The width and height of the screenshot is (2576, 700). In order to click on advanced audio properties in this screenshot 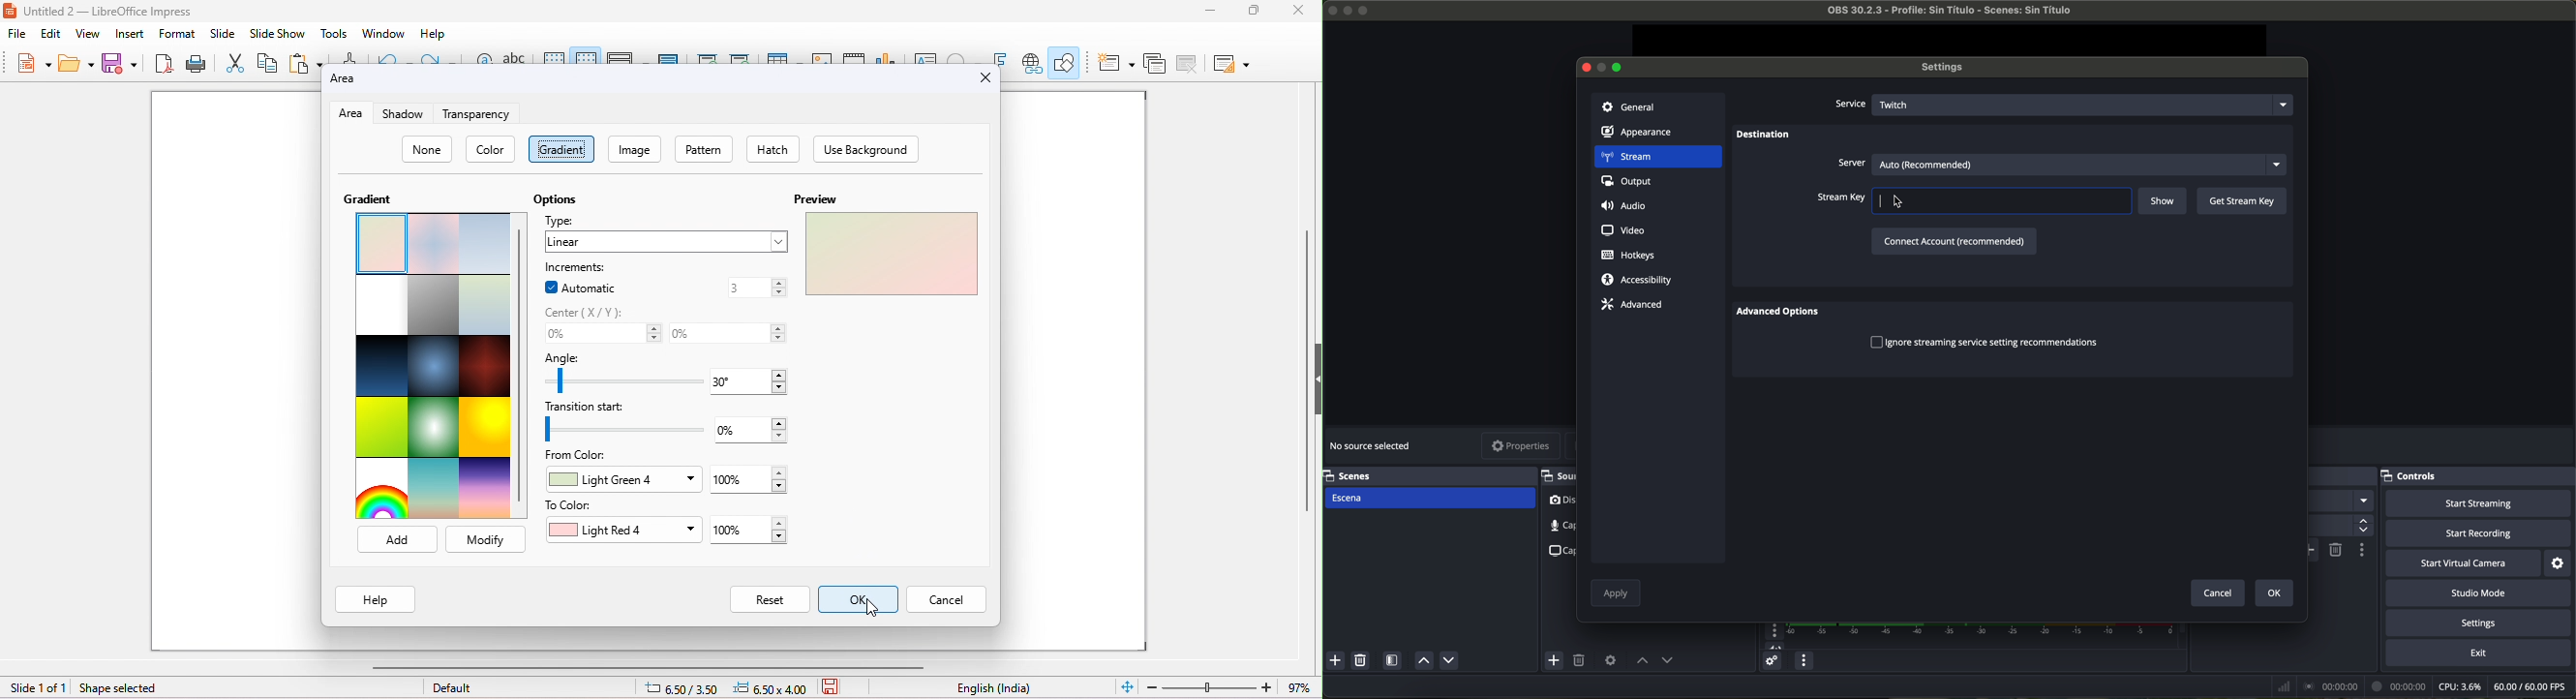, I will do `click(1772, 662)`.